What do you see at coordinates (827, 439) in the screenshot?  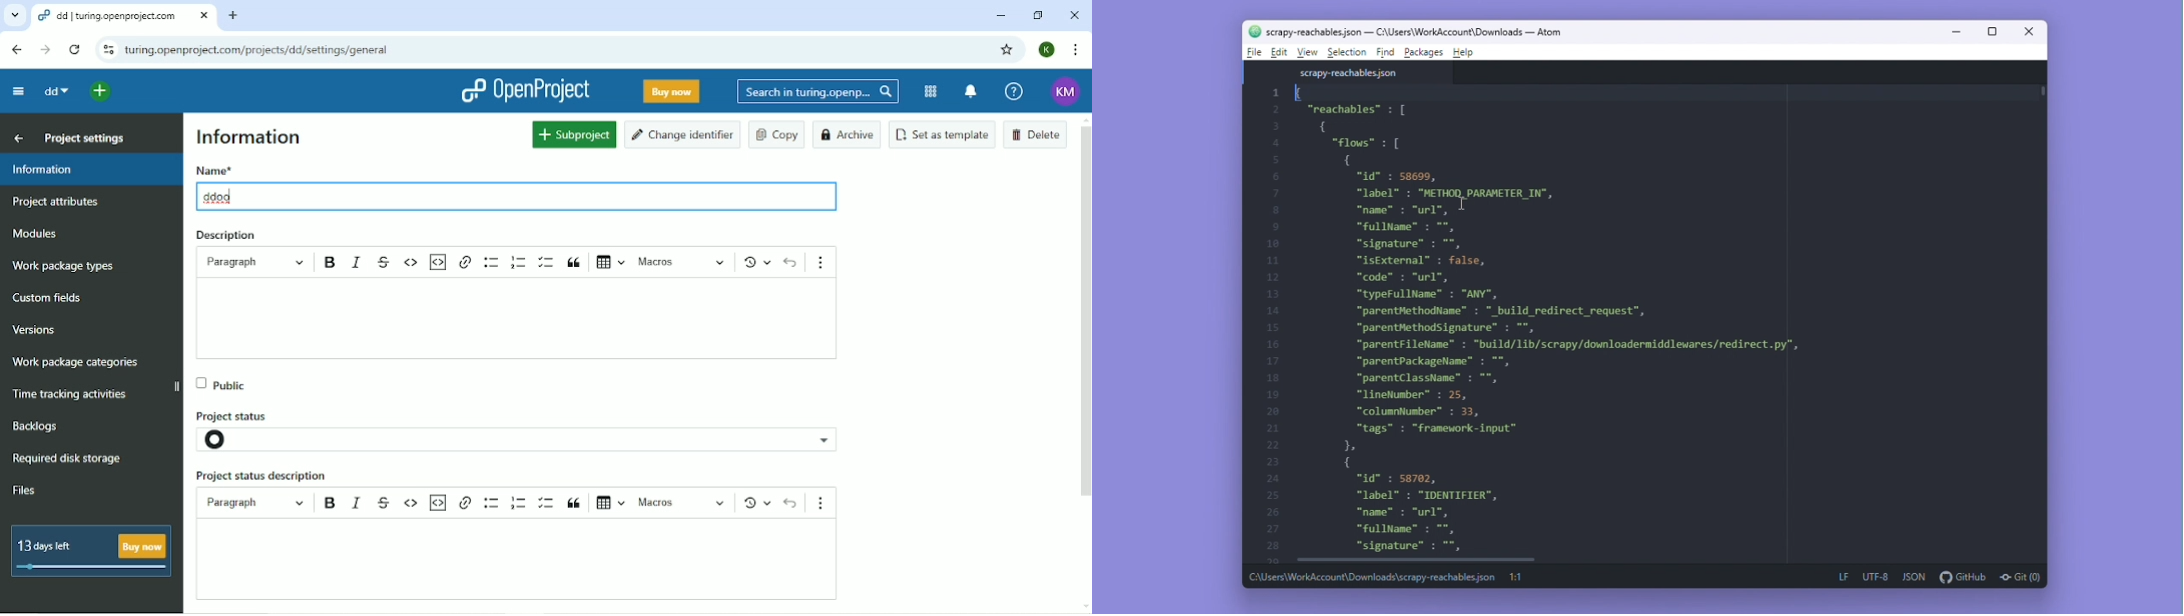 I see `project status options` at bounding box center [827, 439].